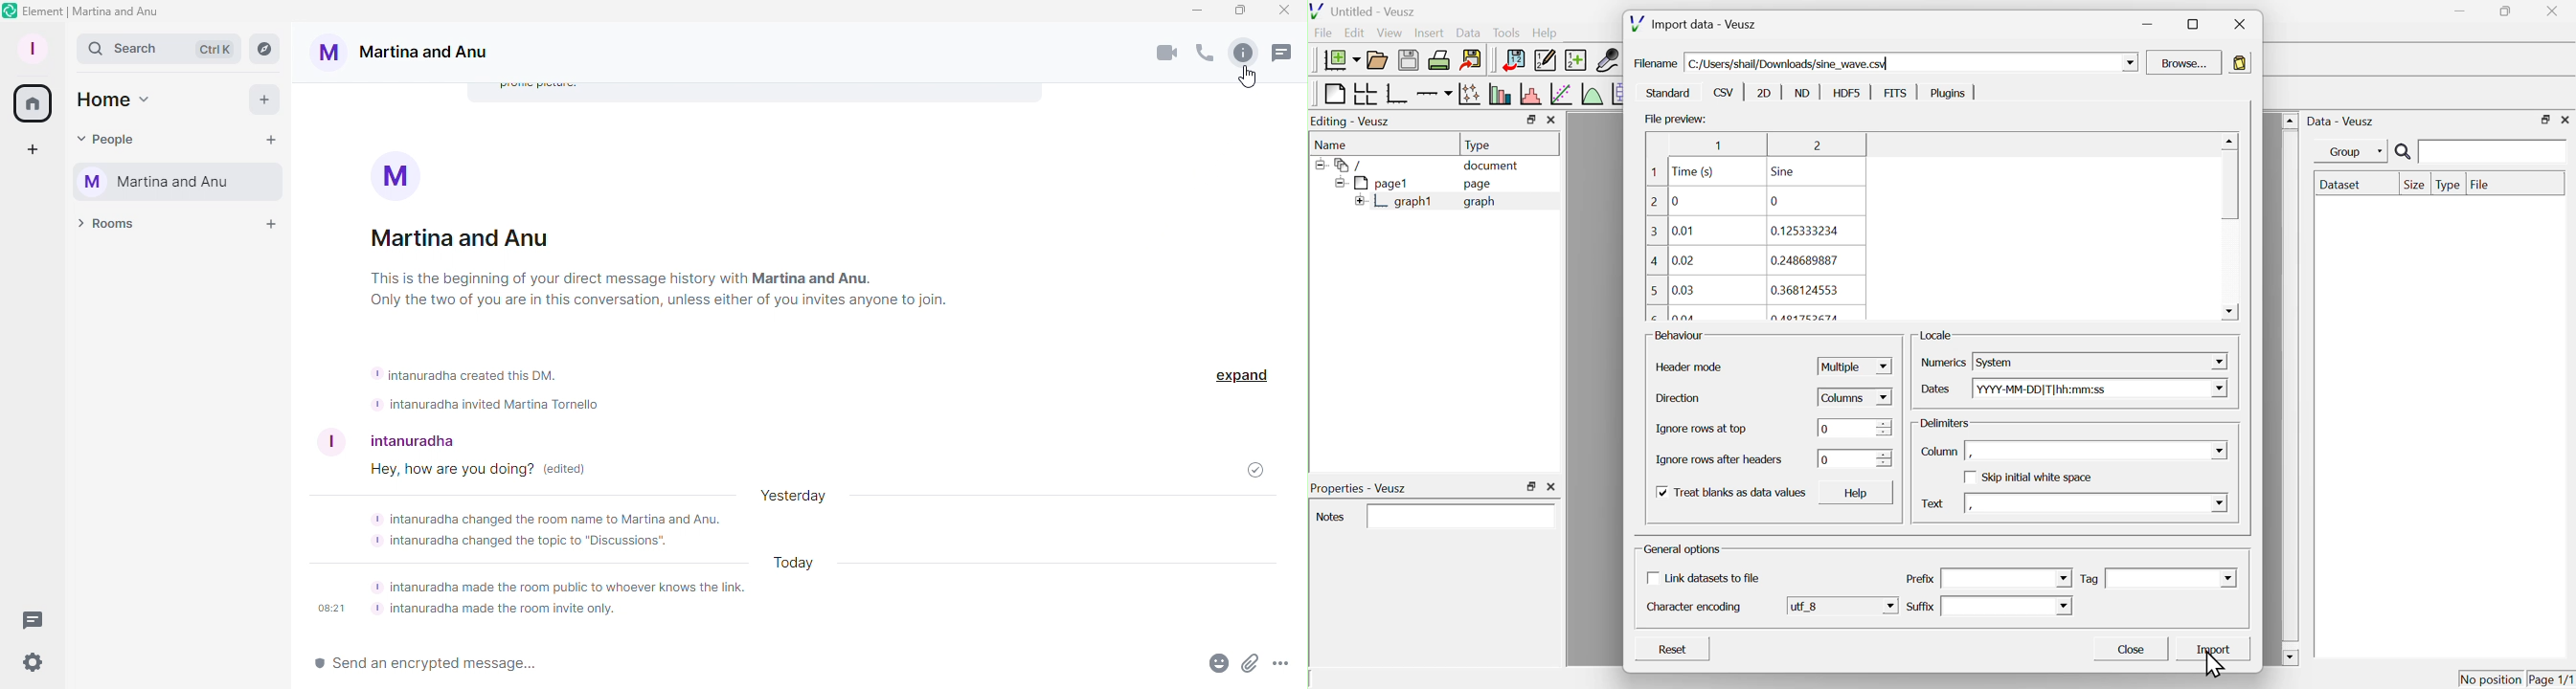 Image resolution: width=2576 pixels, height=700 pixels. I want to click on line numbers, so click(1654, 244).